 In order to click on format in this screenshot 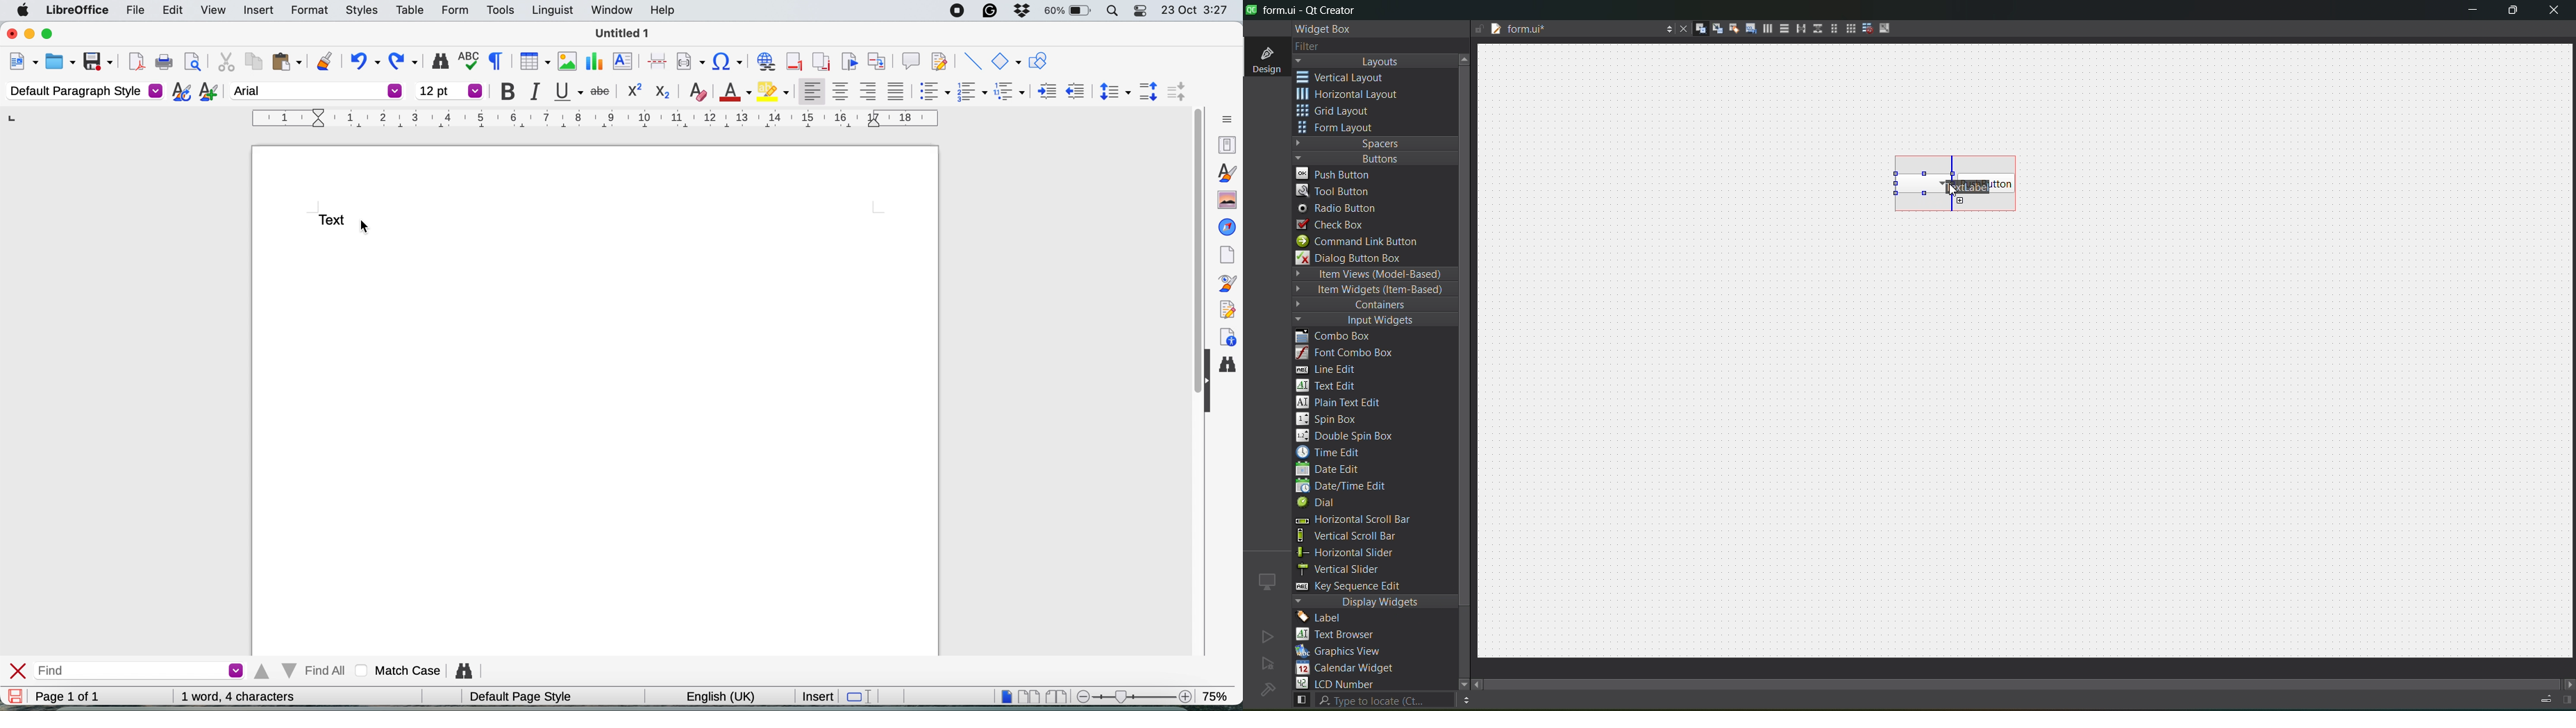, I will do `click(304, 11)`.